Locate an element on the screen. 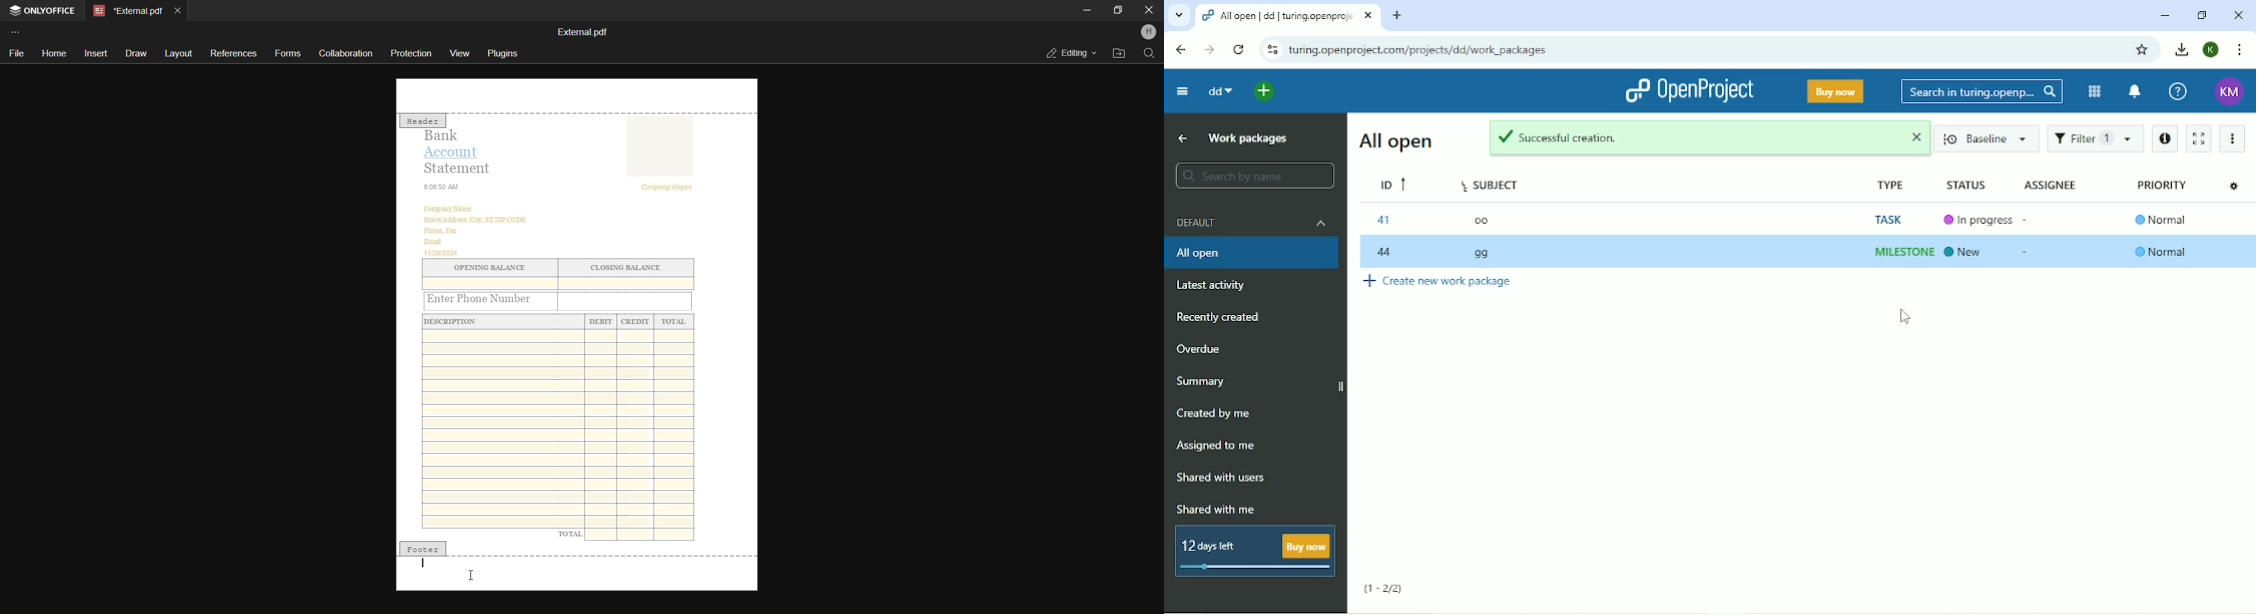 Image resolution: width=2268 pixels, height=616 pixels. Summary is located at coordinates (1201, 381).